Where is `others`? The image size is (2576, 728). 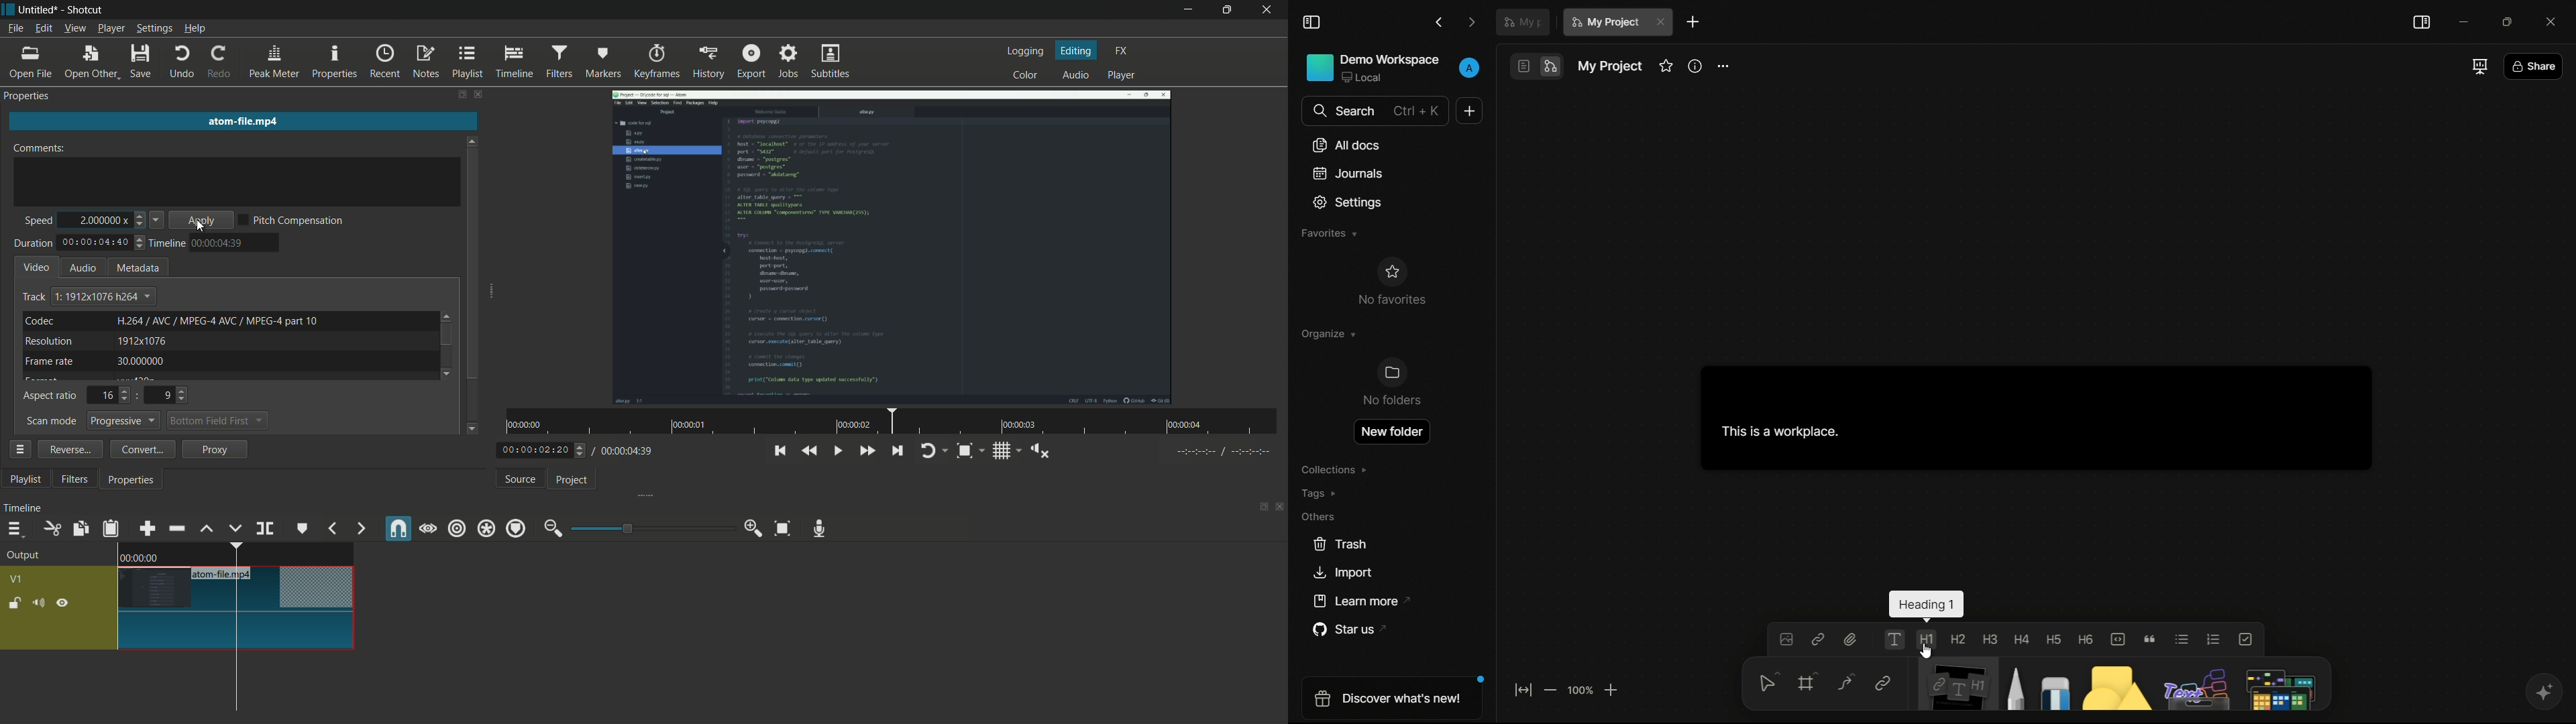 others is located at coordinates (1319, 518).